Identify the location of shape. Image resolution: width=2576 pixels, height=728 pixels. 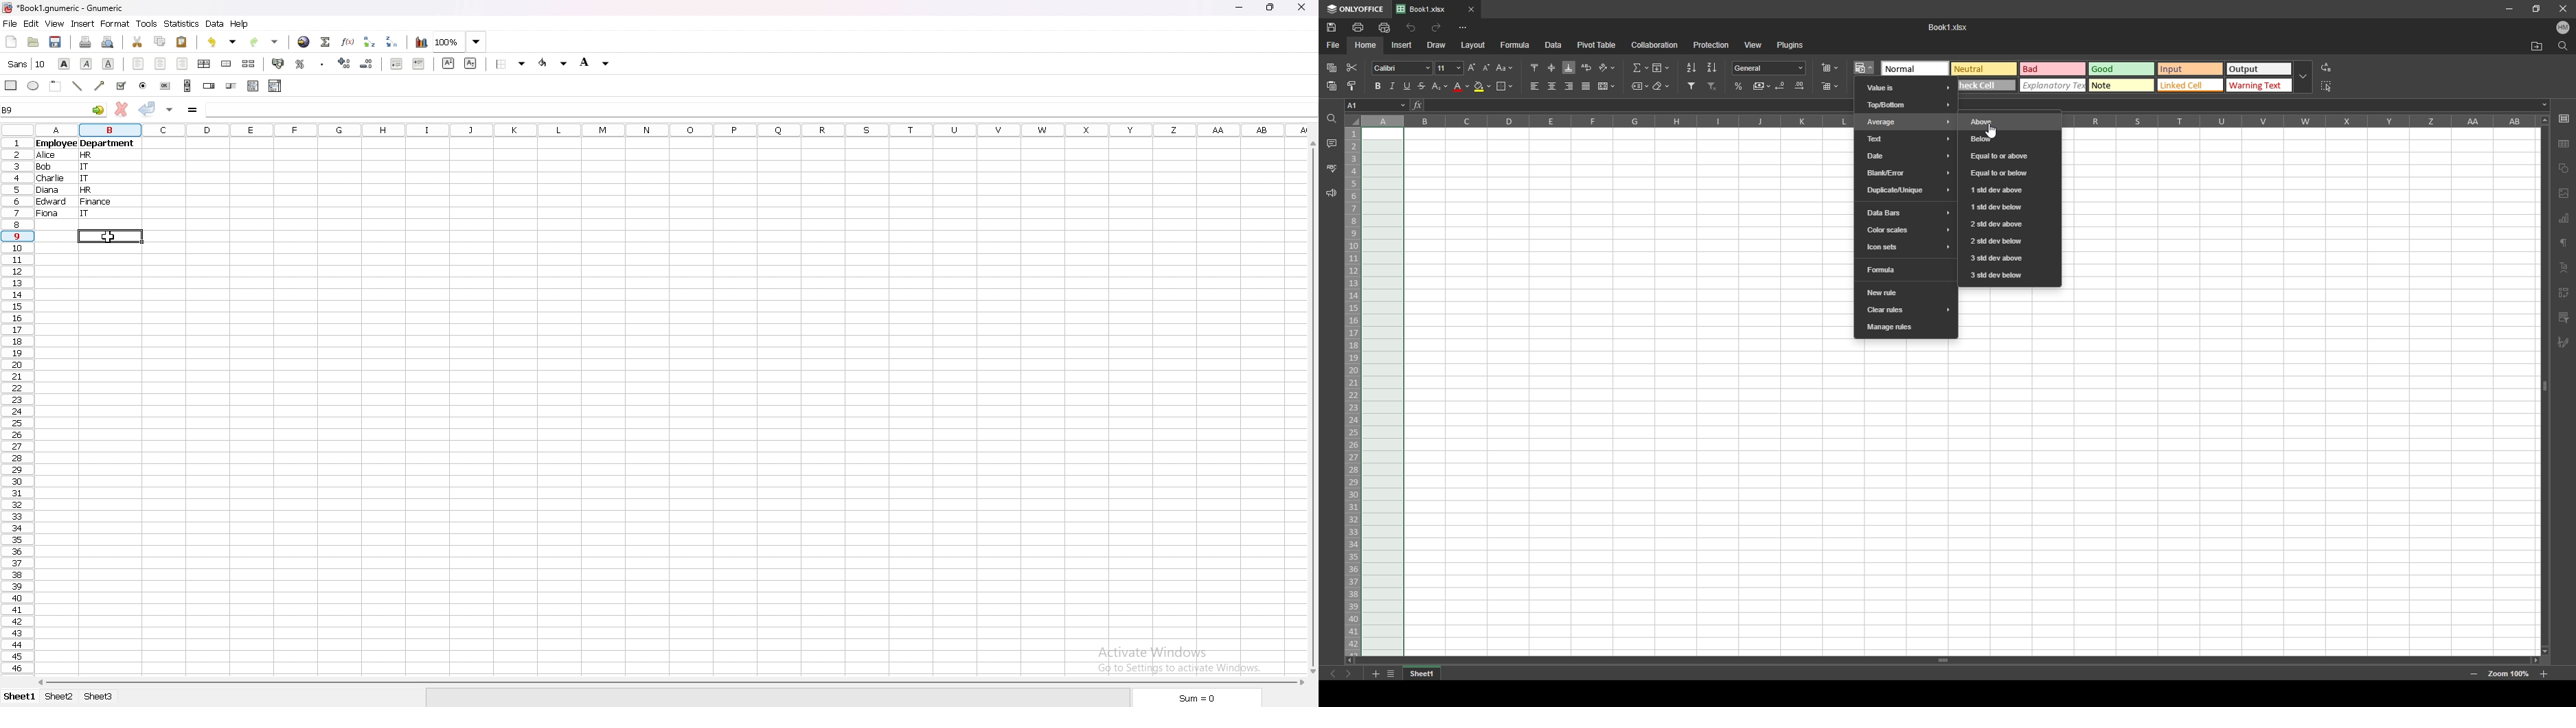
(2564, 170).